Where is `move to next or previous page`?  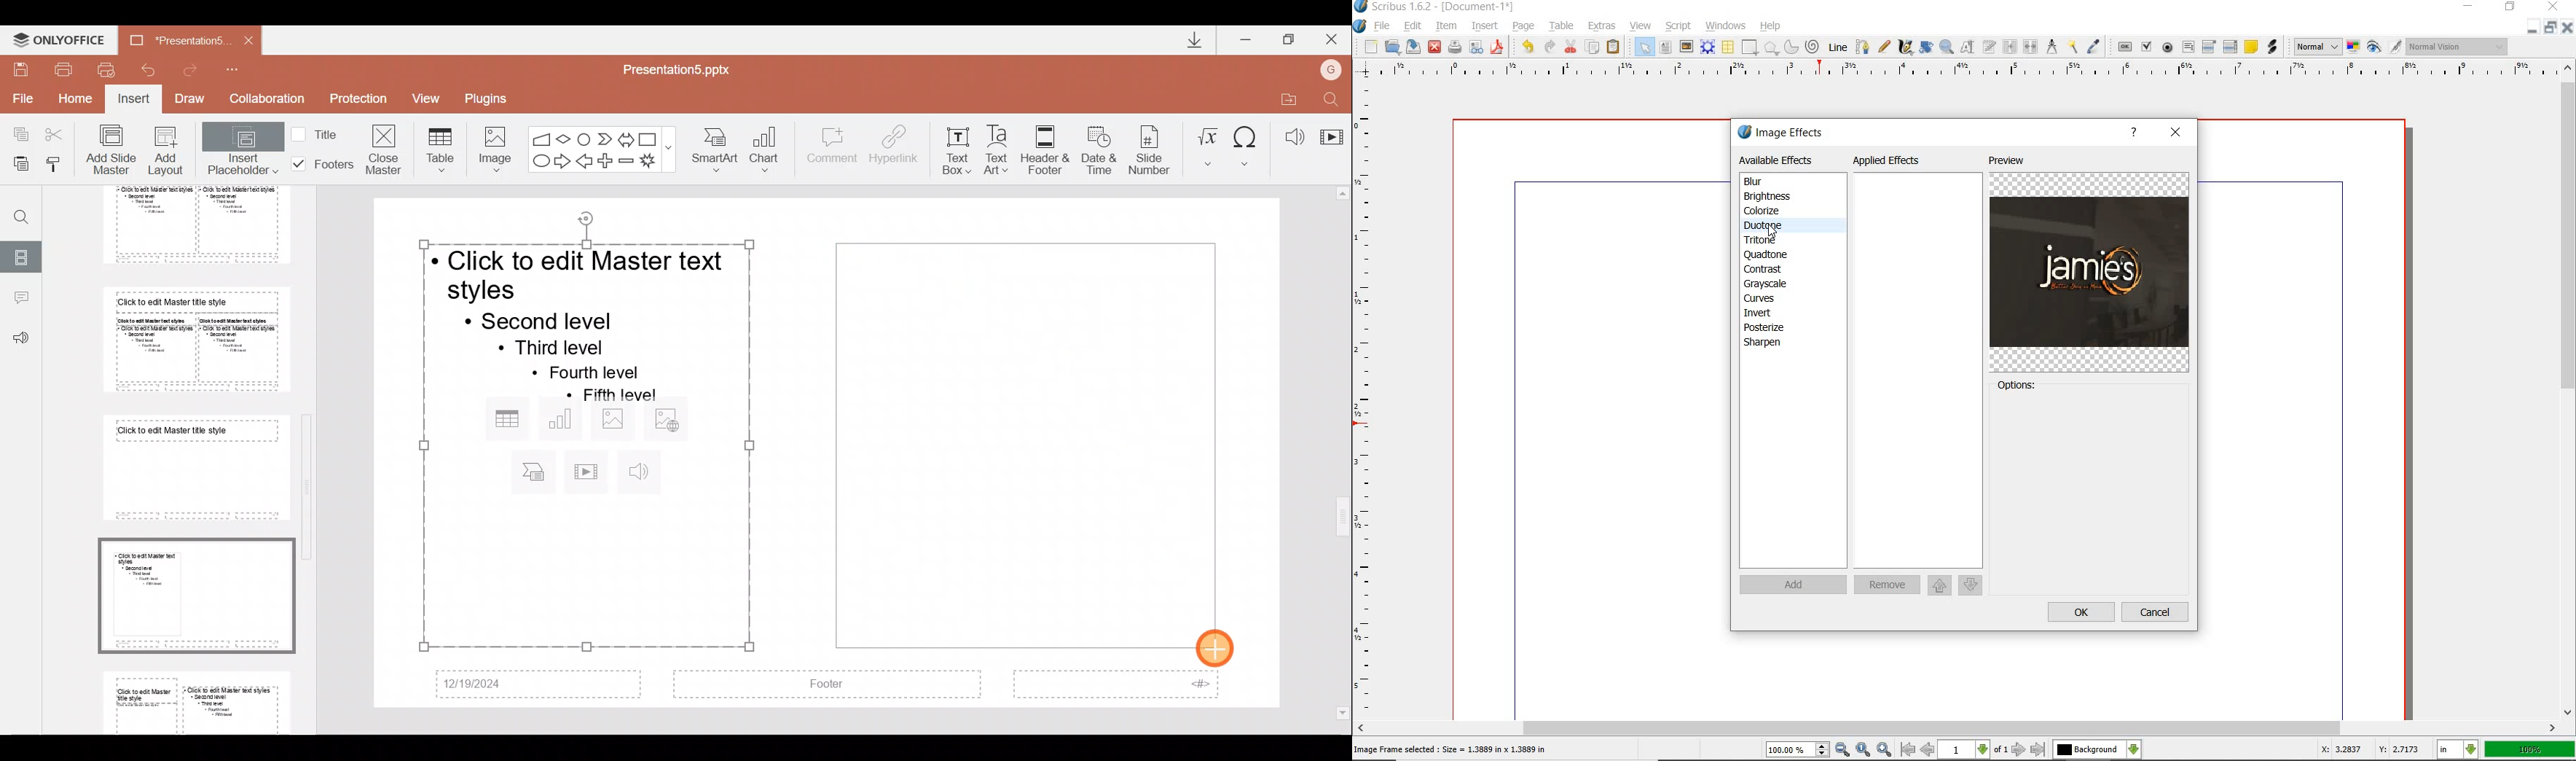
move to next or previous page is located at coordinates (1973, 750).